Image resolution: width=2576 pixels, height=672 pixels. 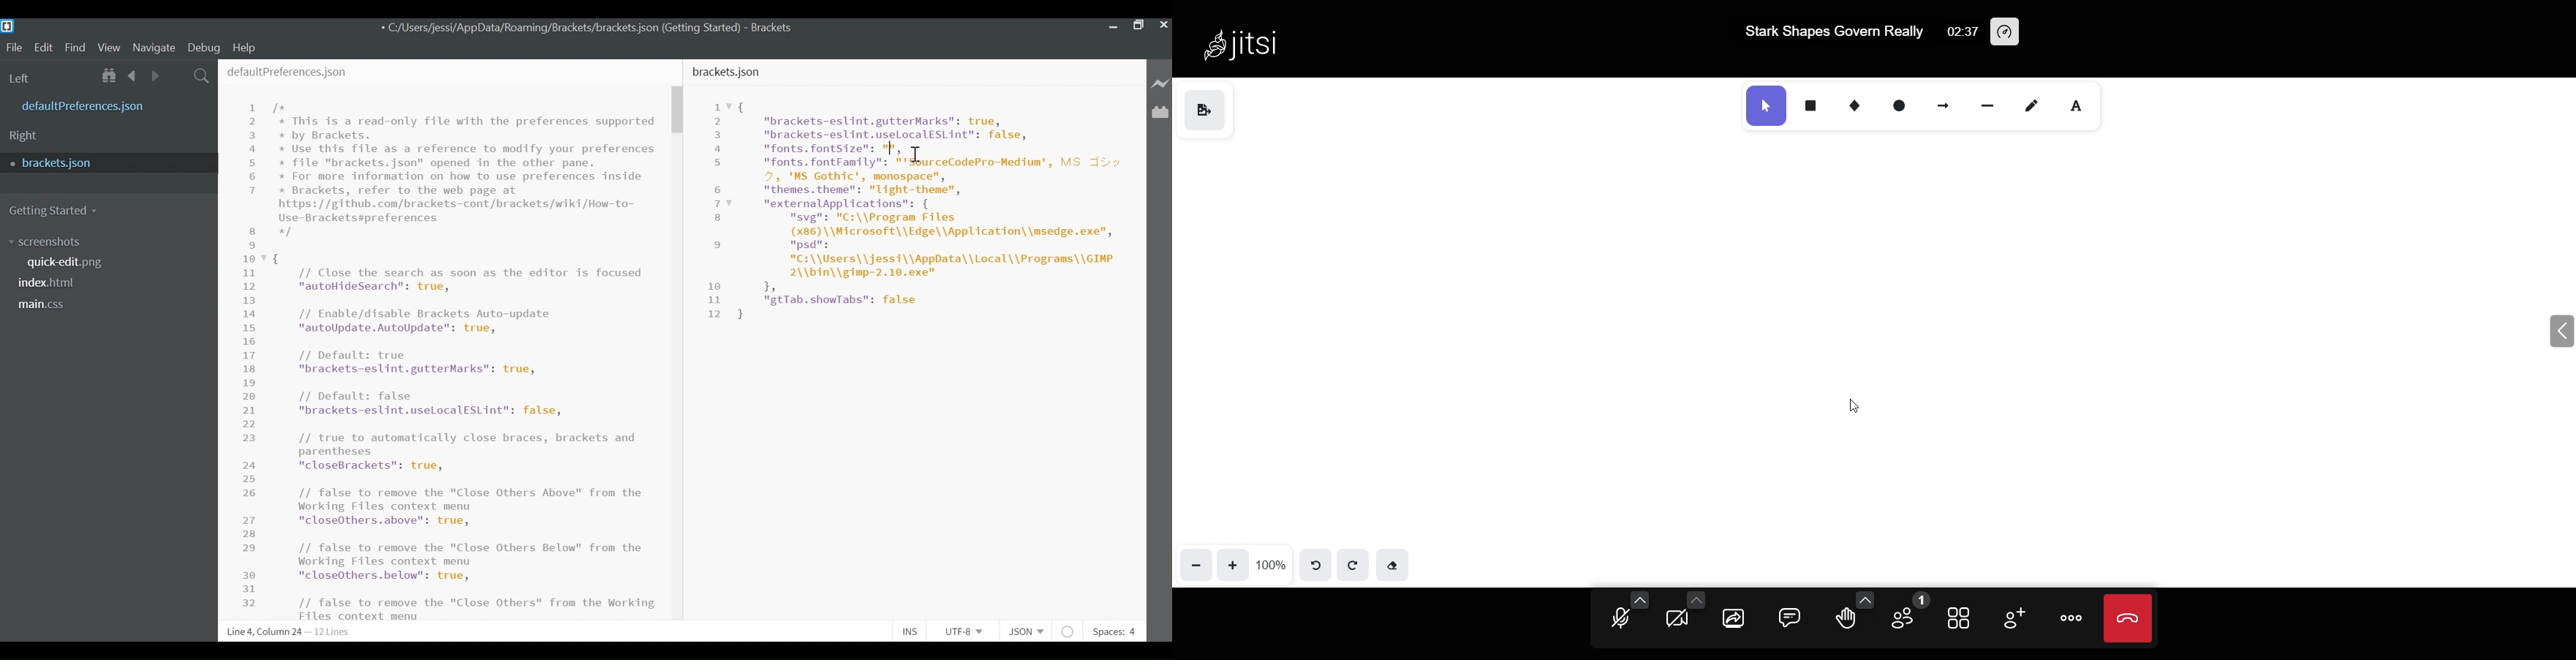 What do you see at coordinates (1204, 112) in the screenshot?
I see `save as image` at bounding box center [1204, 112].